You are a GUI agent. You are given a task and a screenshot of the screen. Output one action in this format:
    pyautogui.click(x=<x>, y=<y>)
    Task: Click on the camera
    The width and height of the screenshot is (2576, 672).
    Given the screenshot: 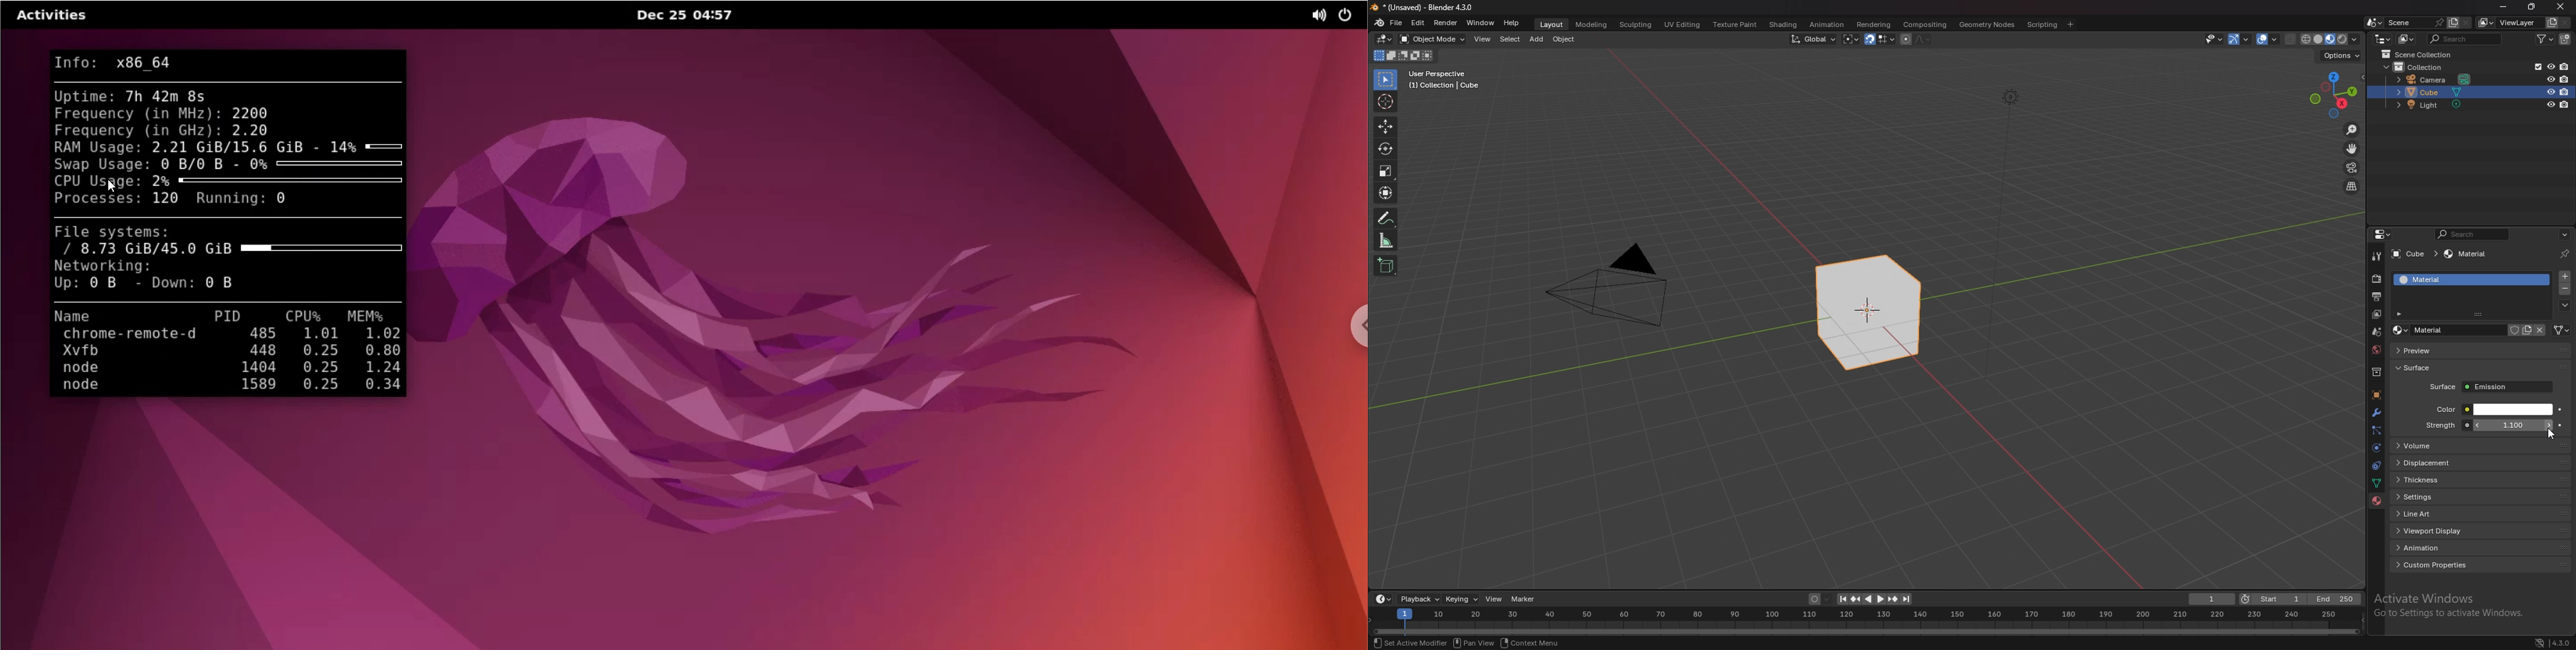 What is the action you would take?
    pyautogui.click(x=2436, y=80)
    